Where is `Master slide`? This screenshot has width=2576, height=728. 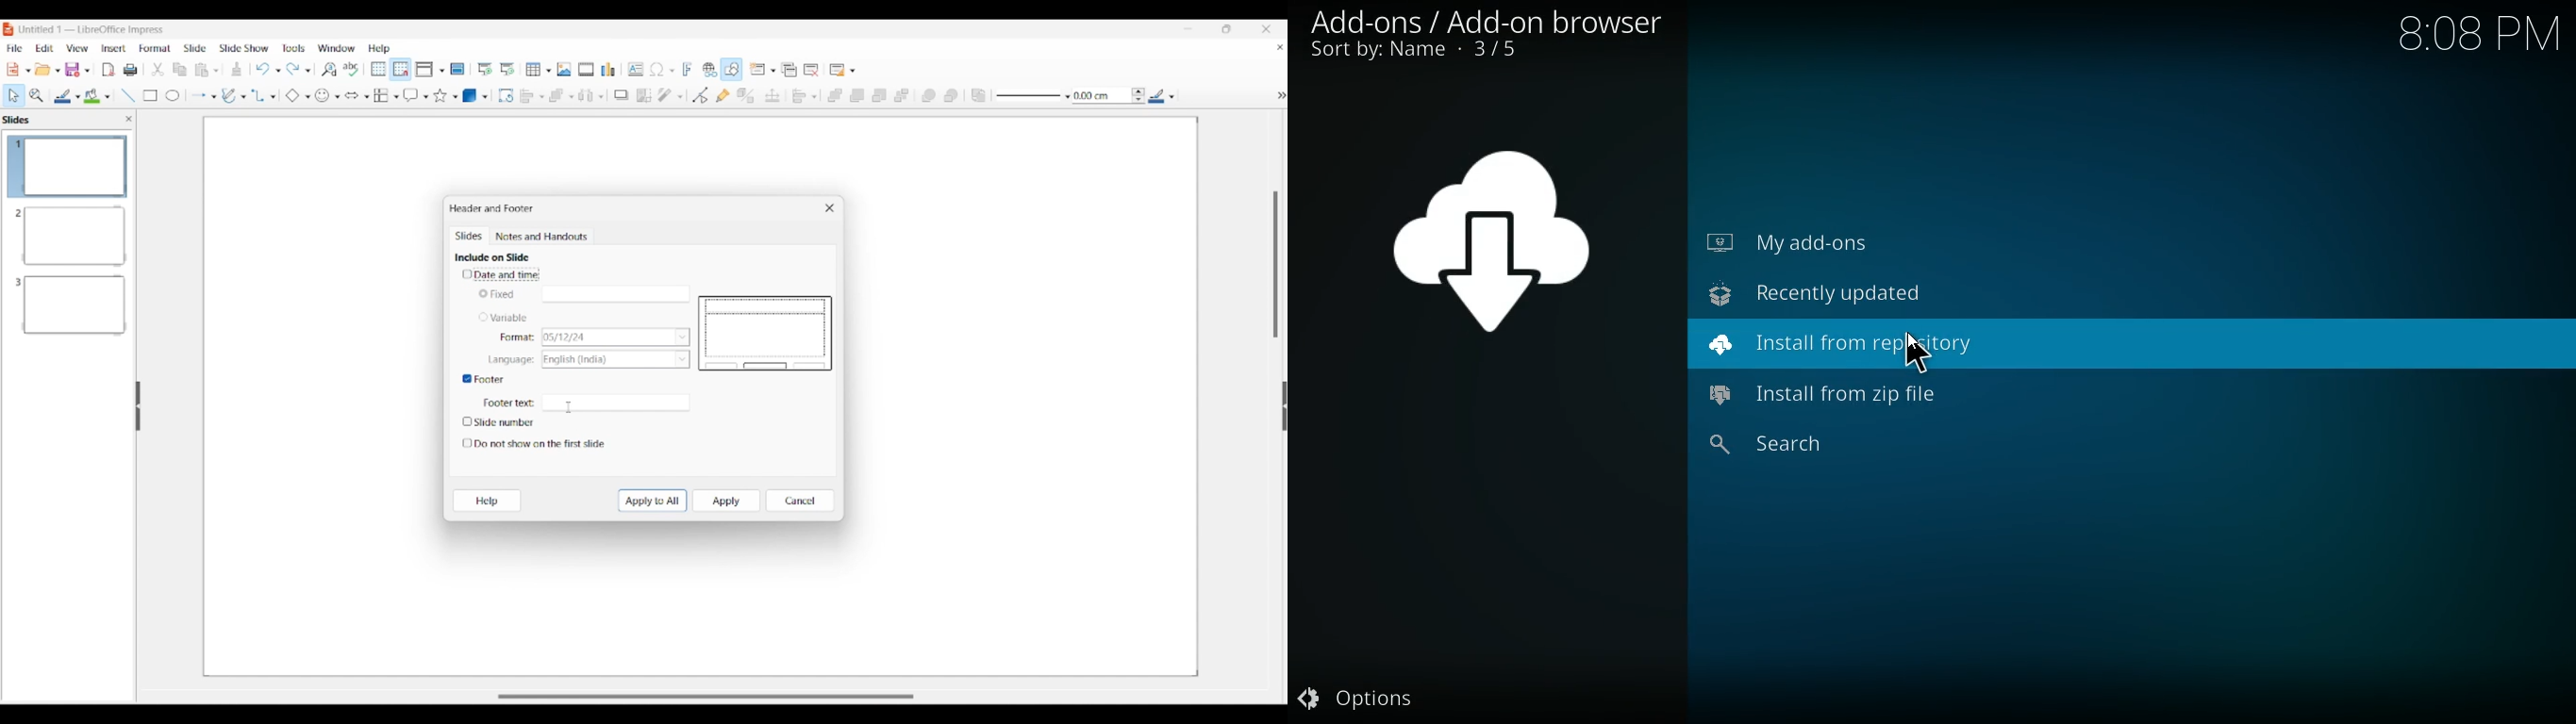
Master slide is located at coordinates (457, 68).